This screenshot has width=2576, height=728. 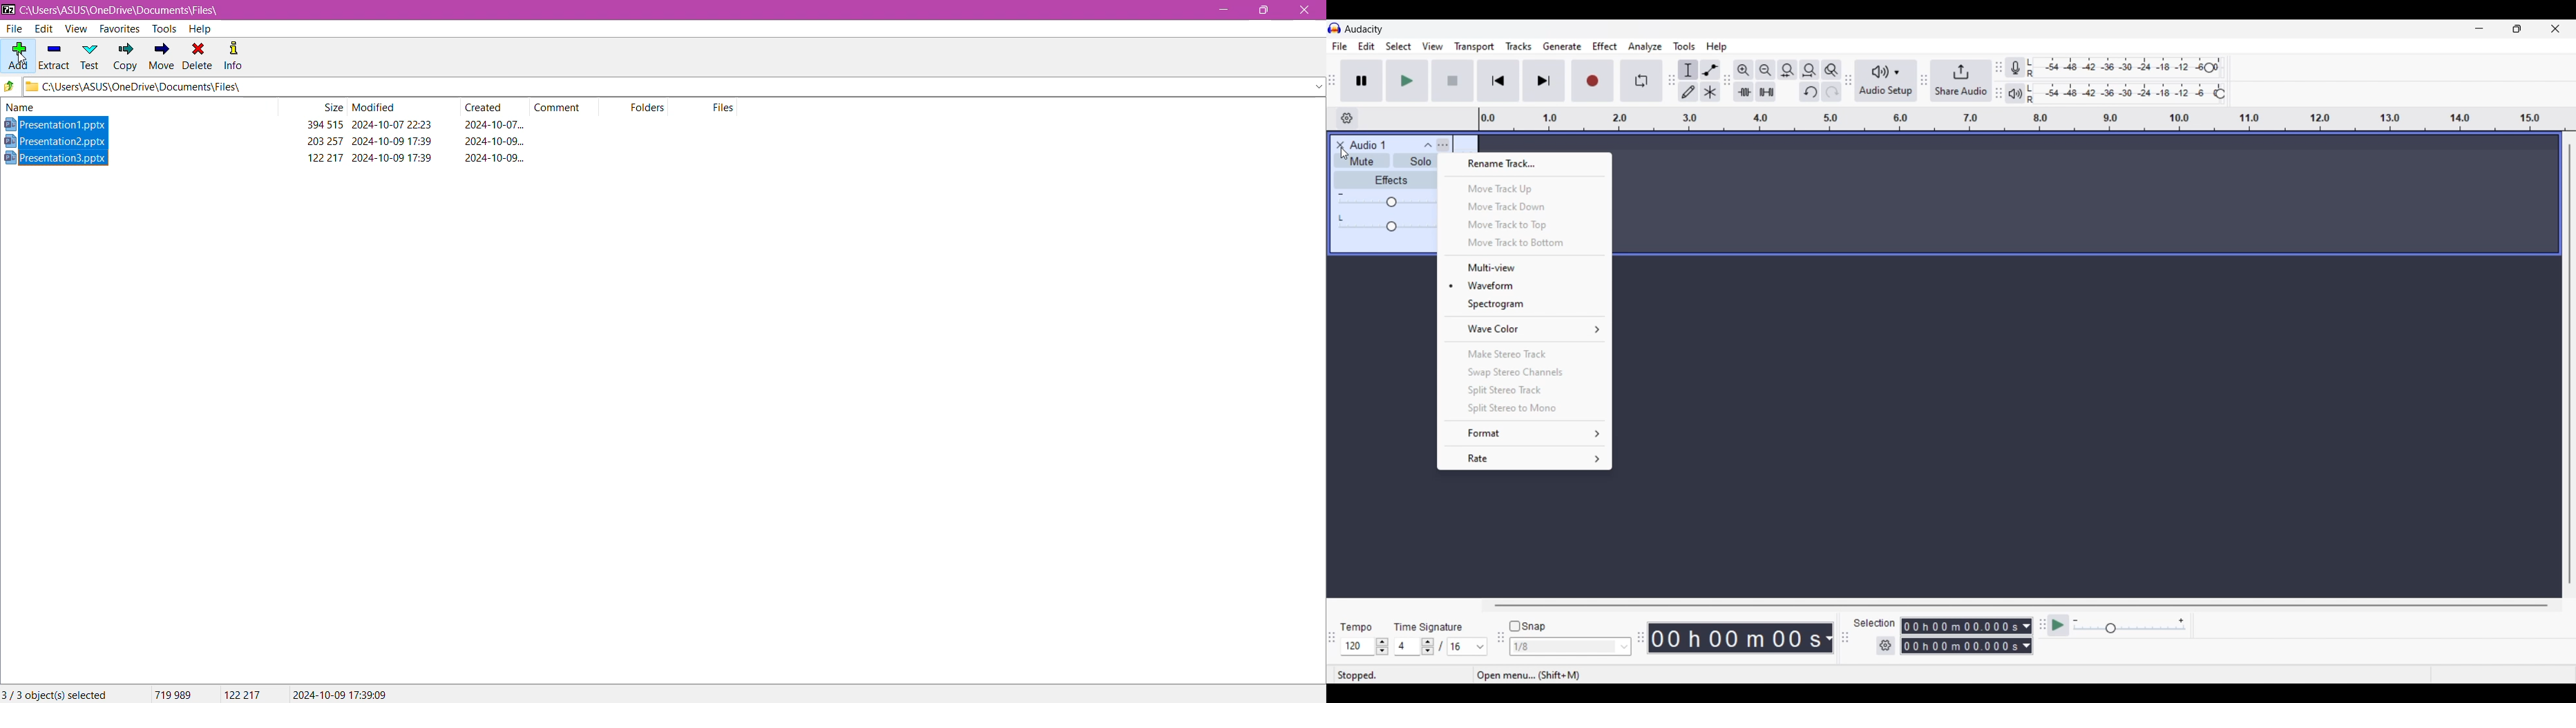 I want to click on Audio setup, so click(x=1886, y=81).